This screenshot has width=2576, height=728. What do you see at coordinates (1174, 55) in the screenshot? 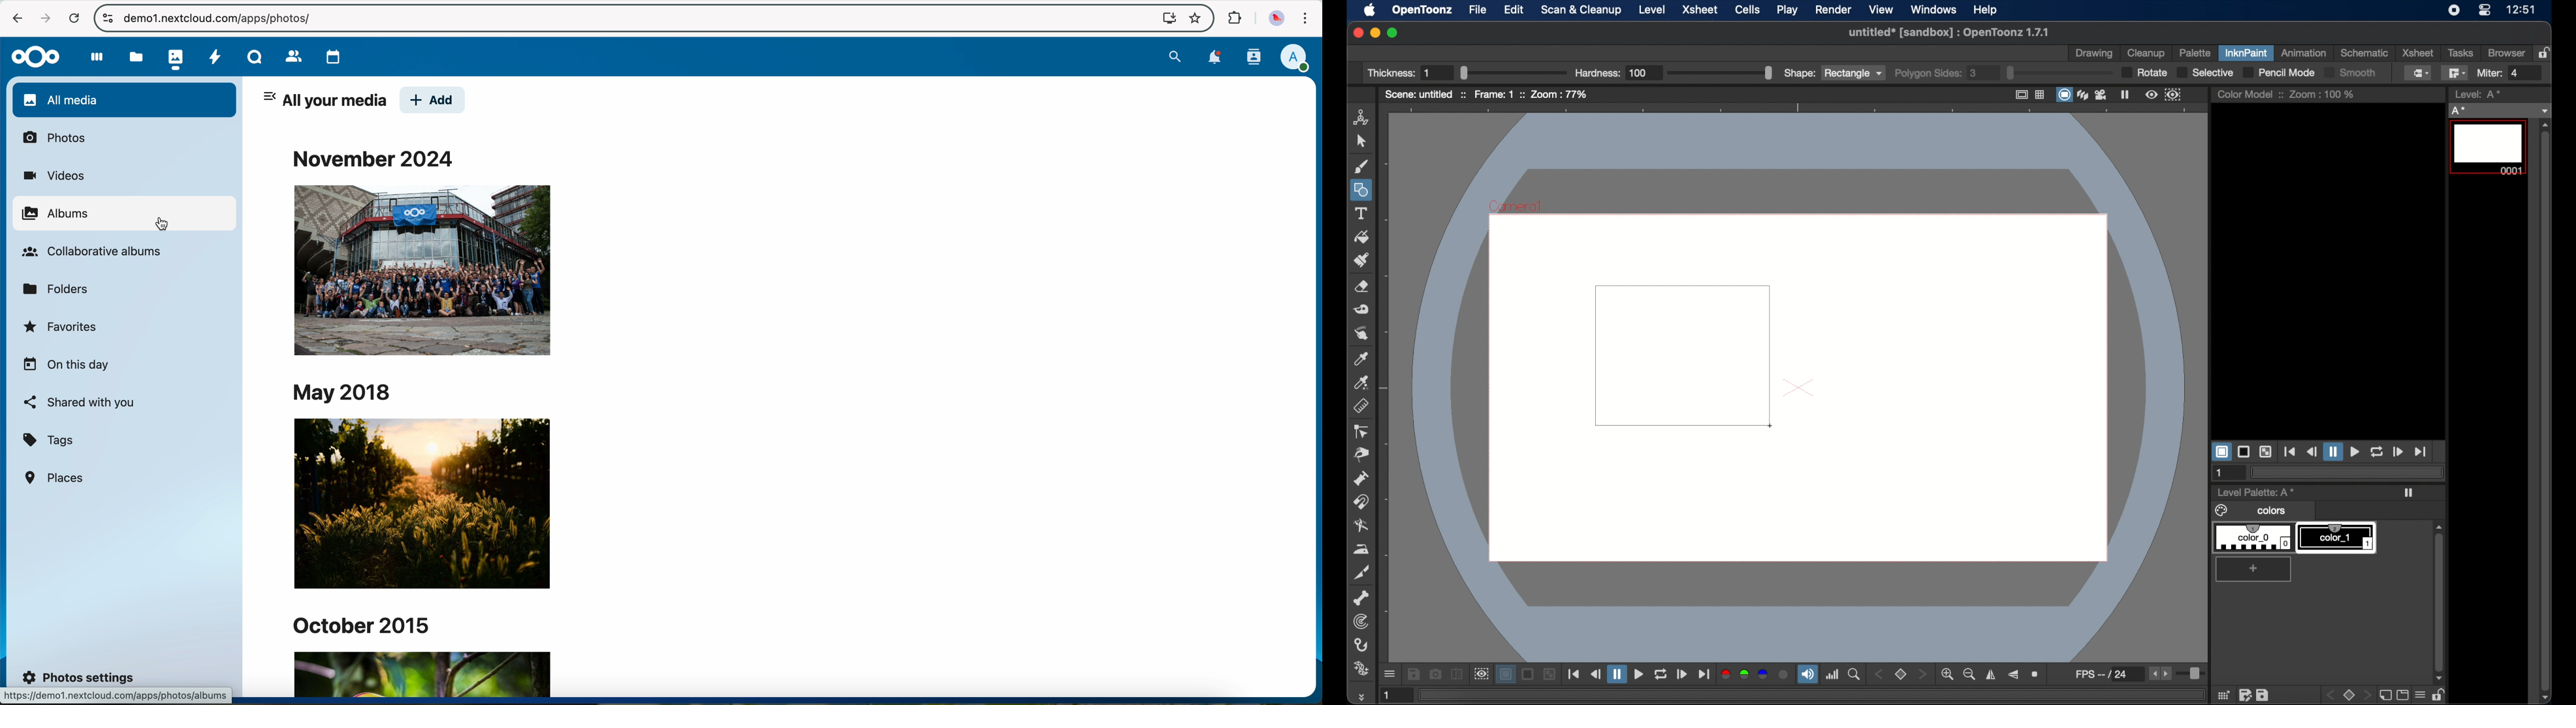
I see `search` at bounding box center [1174, 55].